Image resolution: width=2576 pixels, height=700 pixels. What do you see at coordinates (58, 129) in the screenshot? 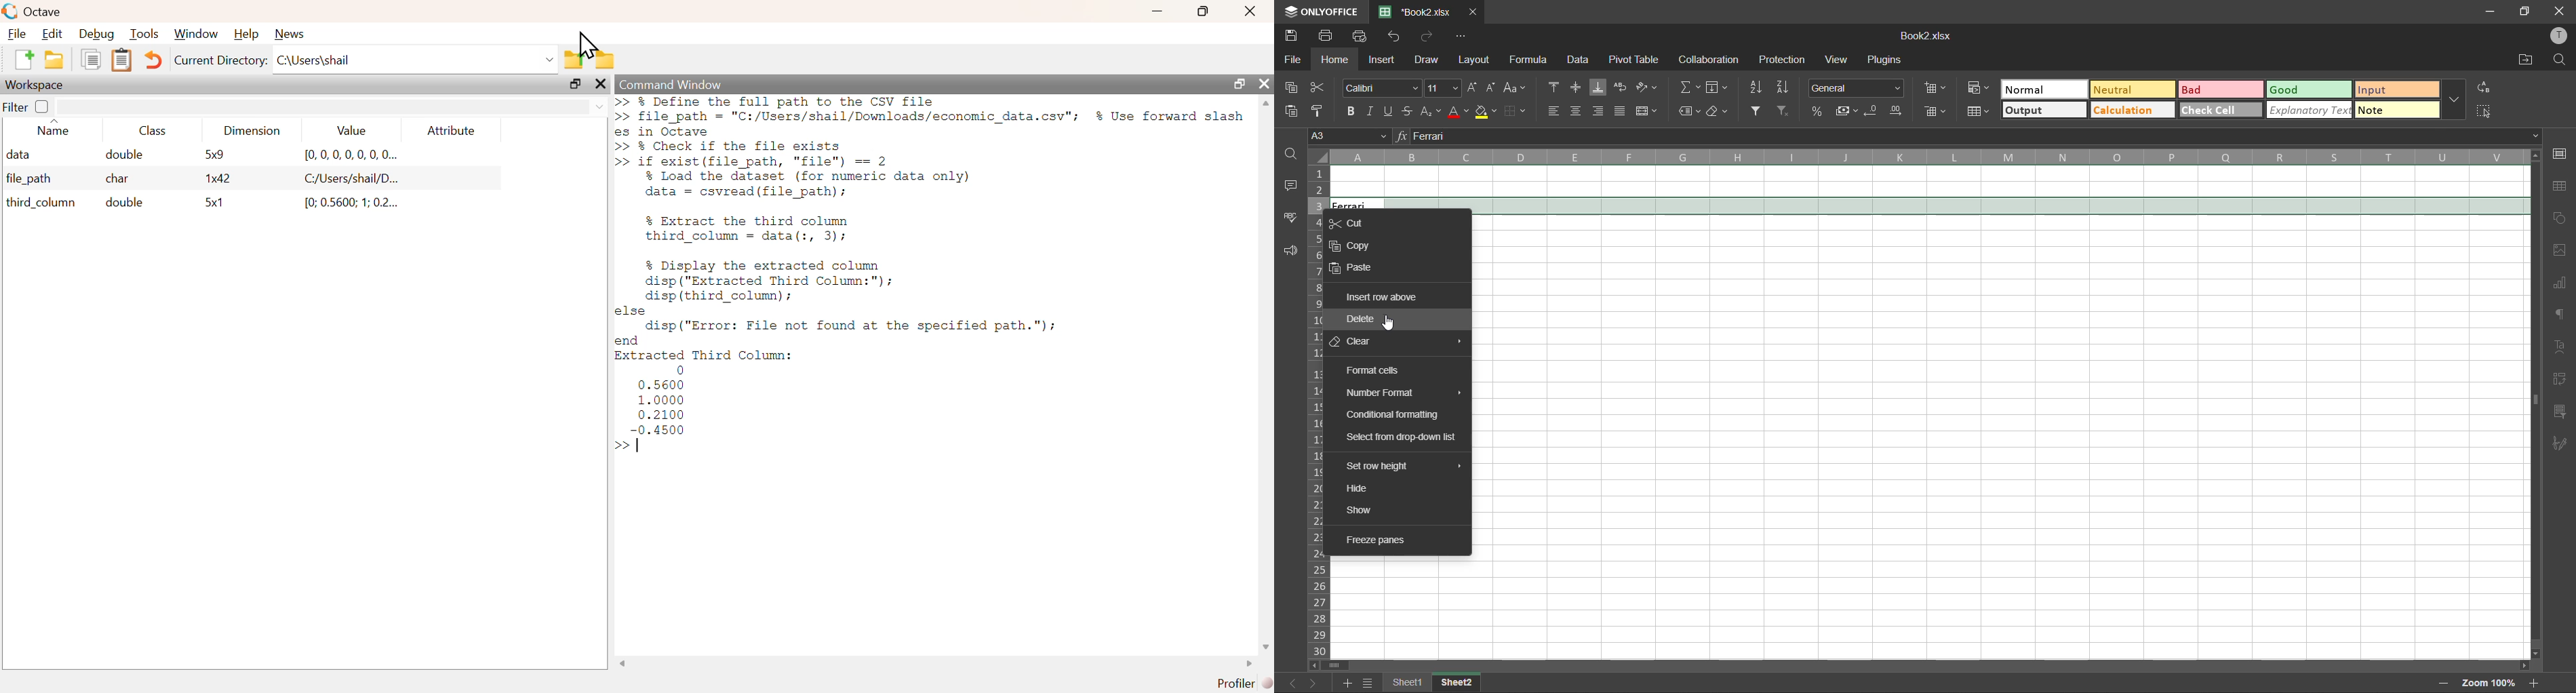
I see `name` at bounding box center [58, 129].